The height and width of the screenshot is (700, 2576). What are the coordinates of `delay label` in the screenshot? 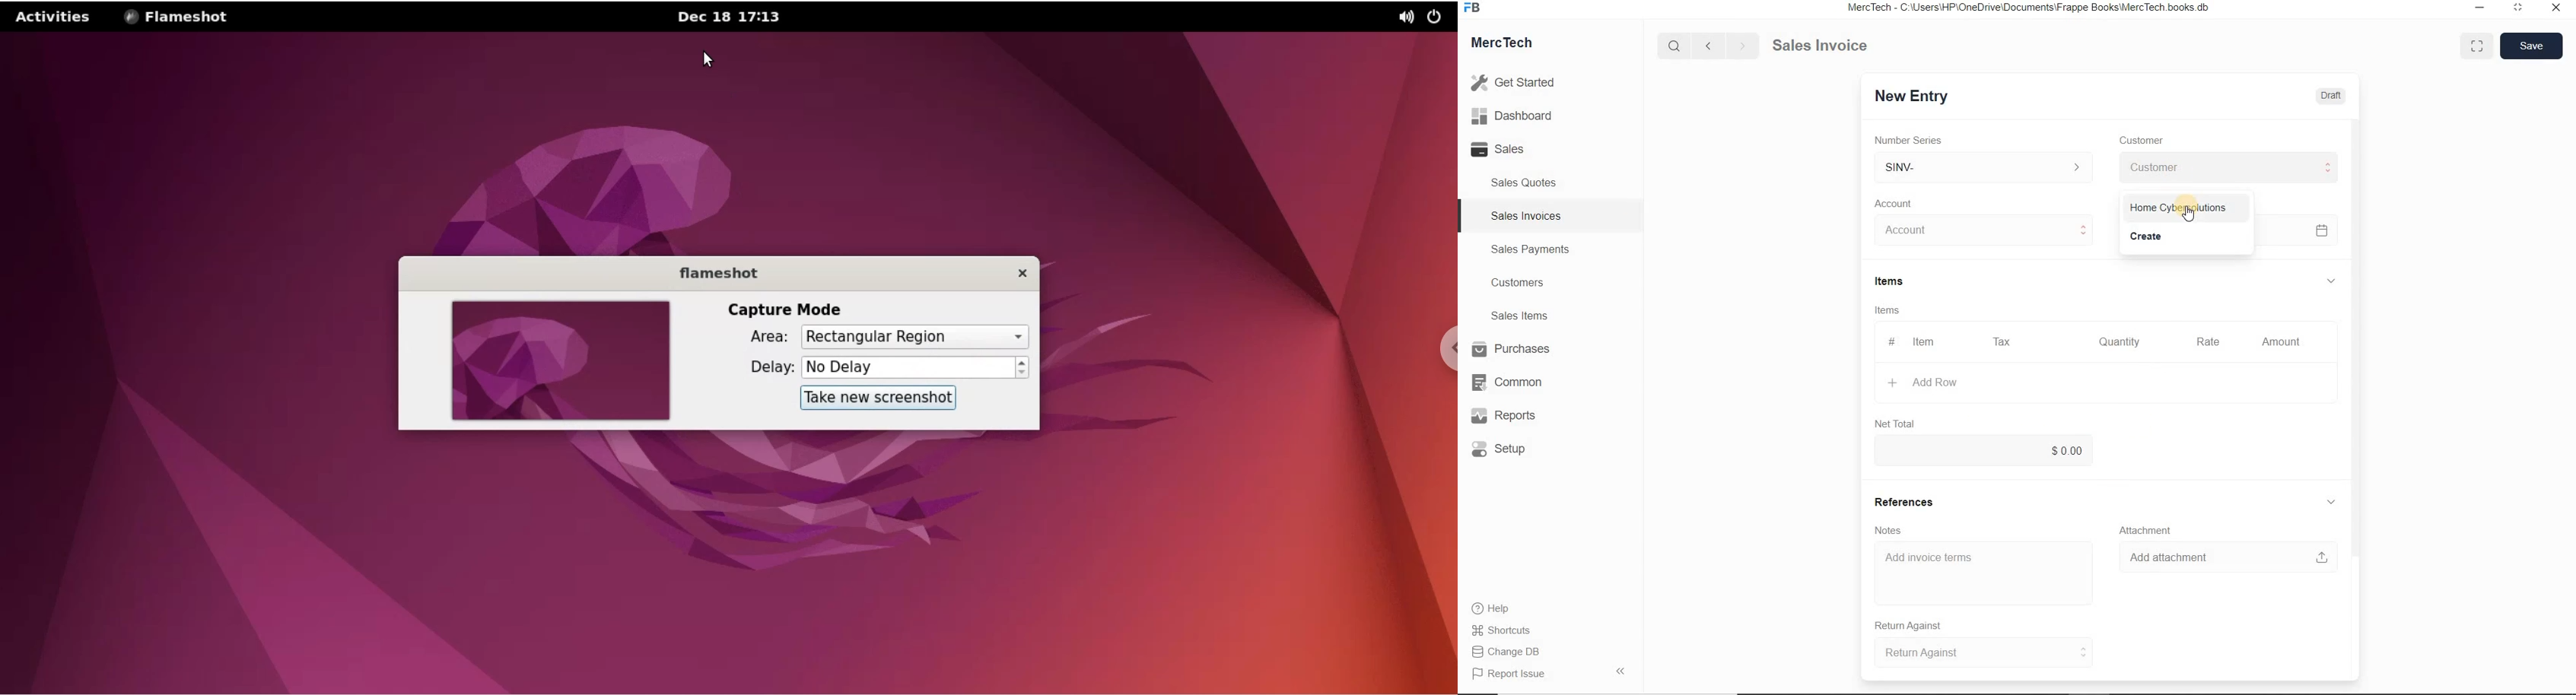 It's located at (762, 367).